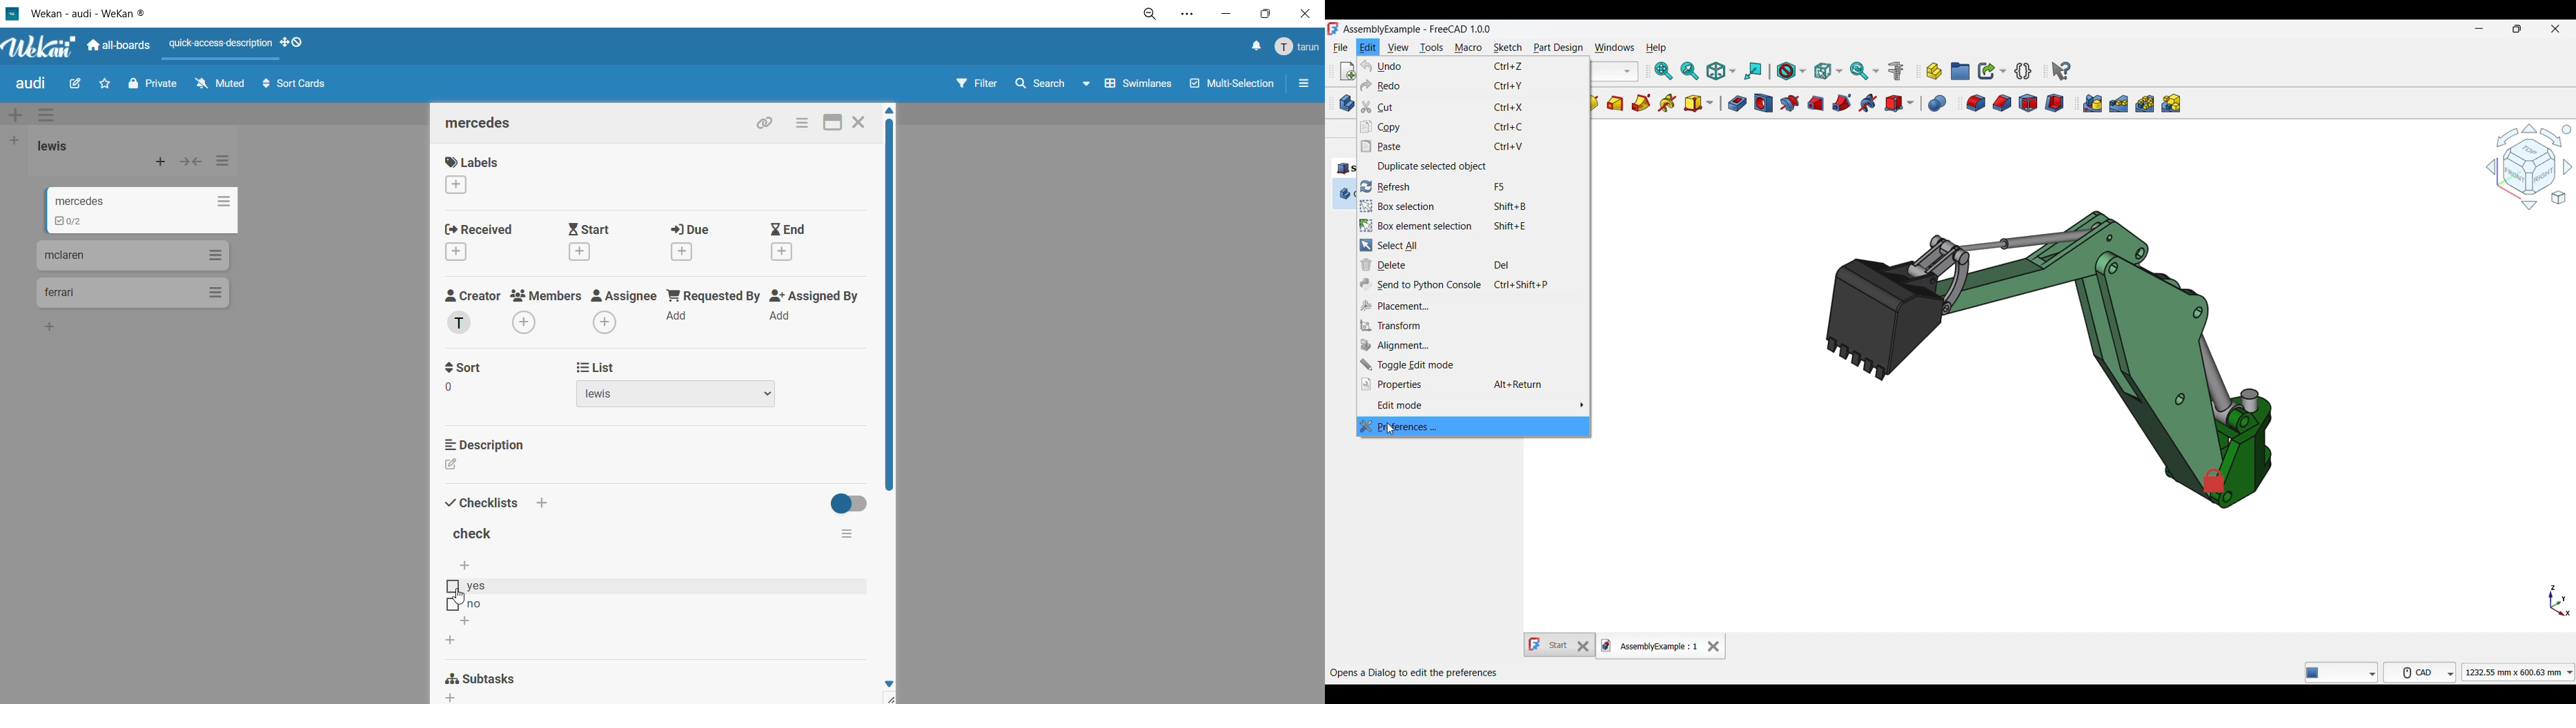 The width and height of the screenshot is (2576, 728). Describe the element at coordinates (1792, 71) in the screenshot. I see `Draw style options` at that location.